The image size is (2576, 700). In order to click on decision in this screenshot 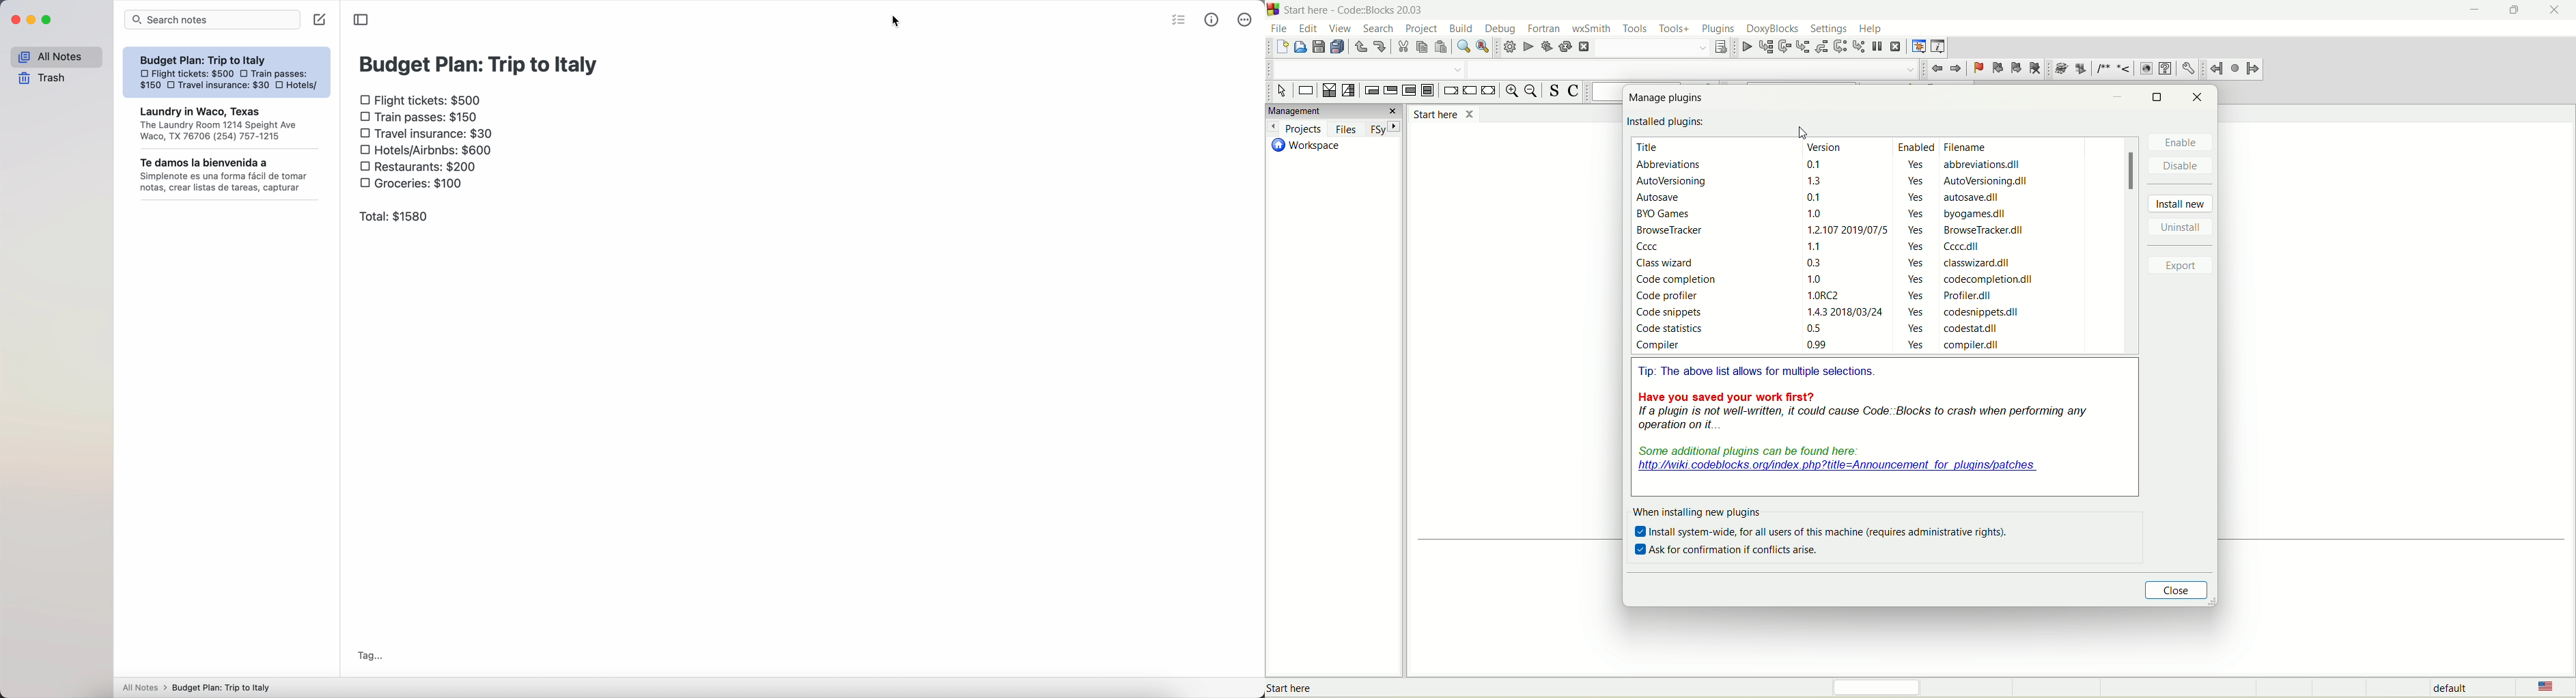, I will do `click(1328, 90)`.